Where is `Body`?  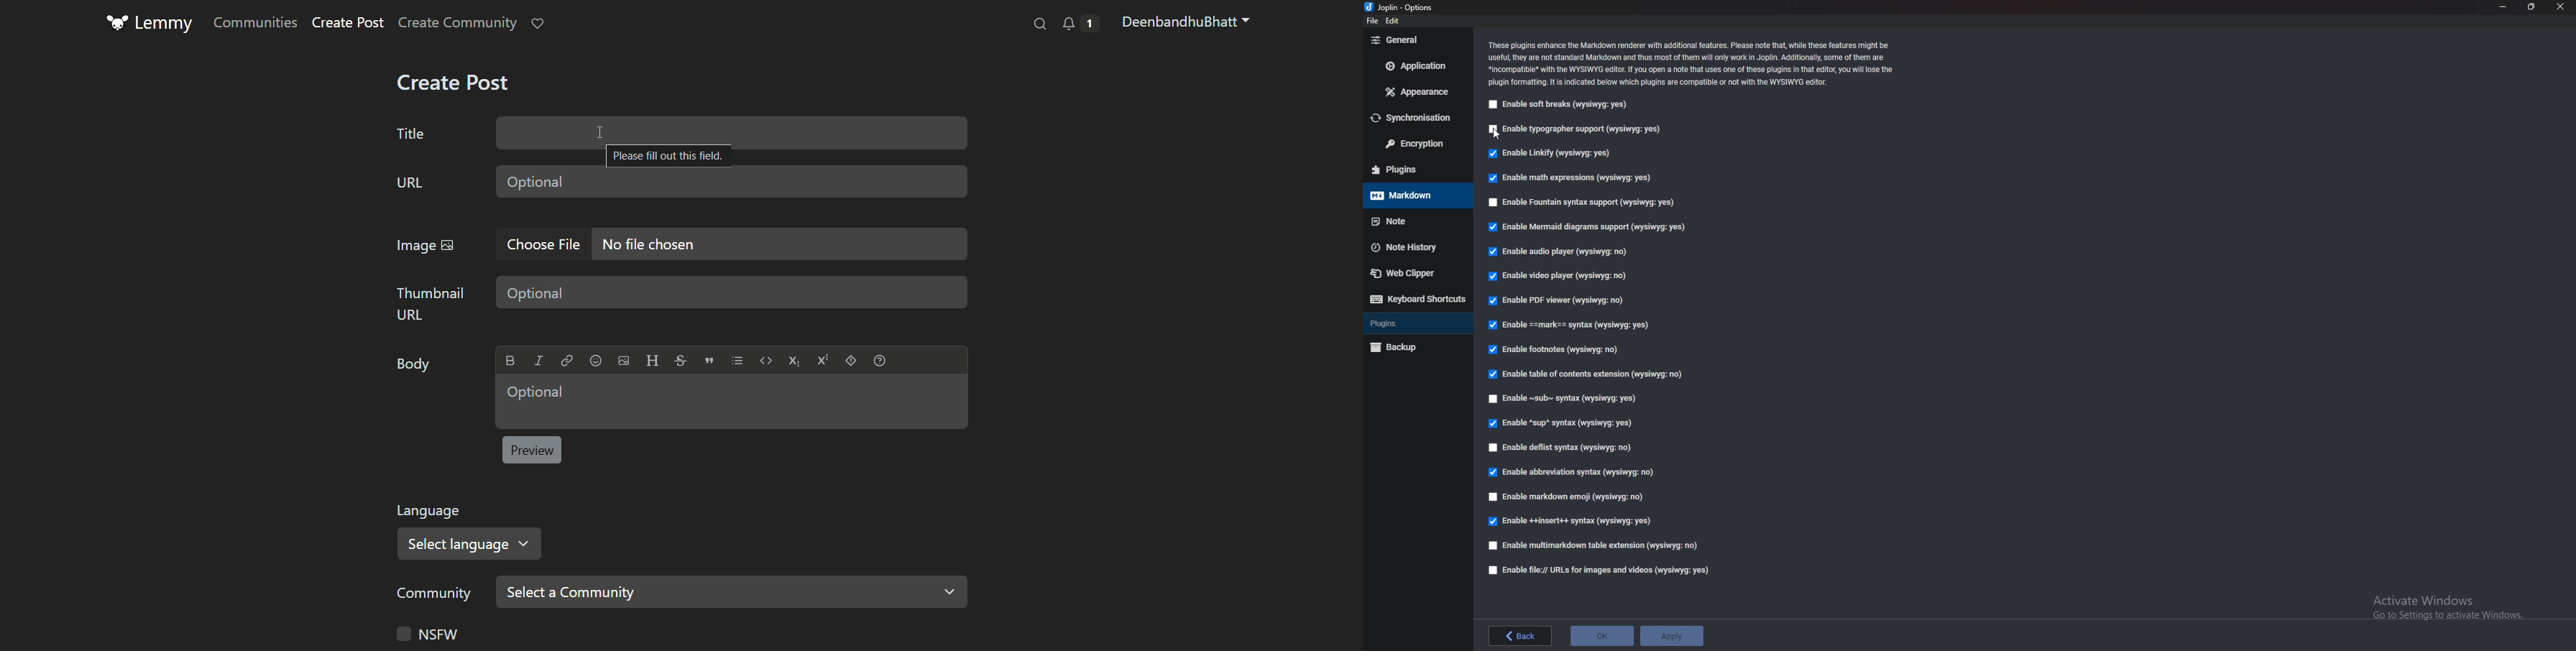
Body is located at coordinates (410, 365).